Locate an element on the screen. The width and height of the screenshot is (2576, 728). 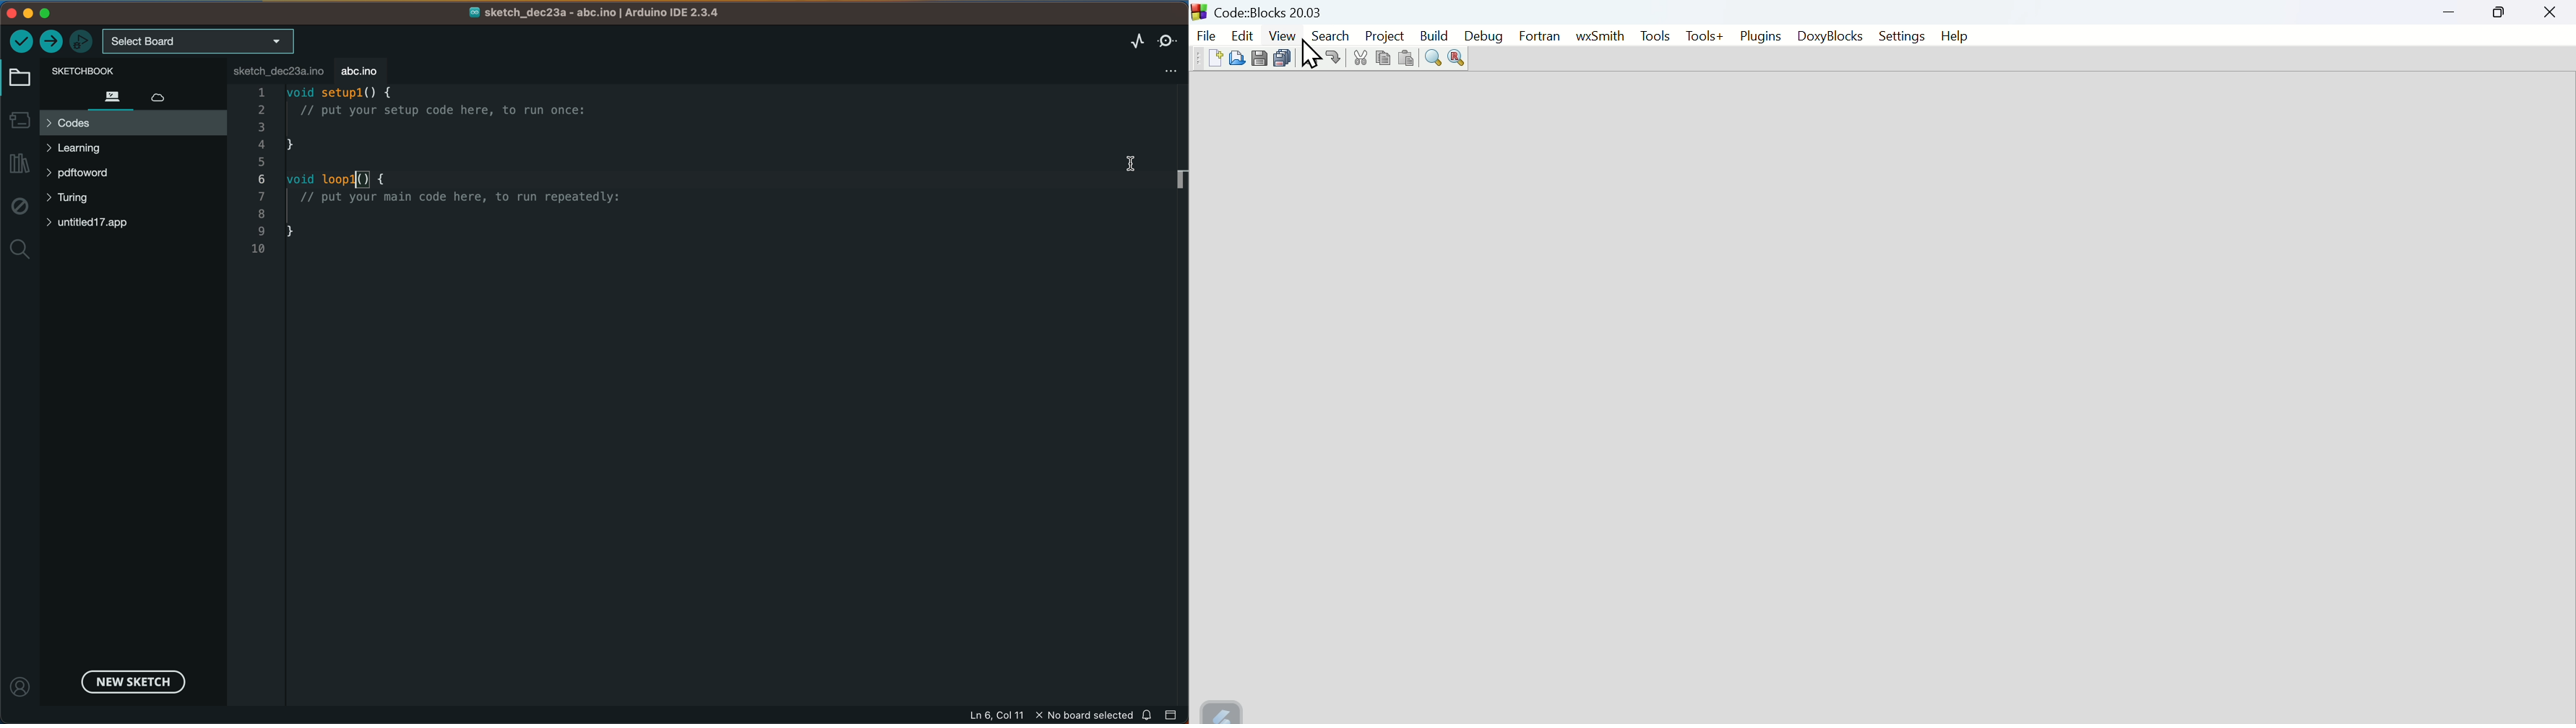
Debug is located at coordinates (1483, 37).